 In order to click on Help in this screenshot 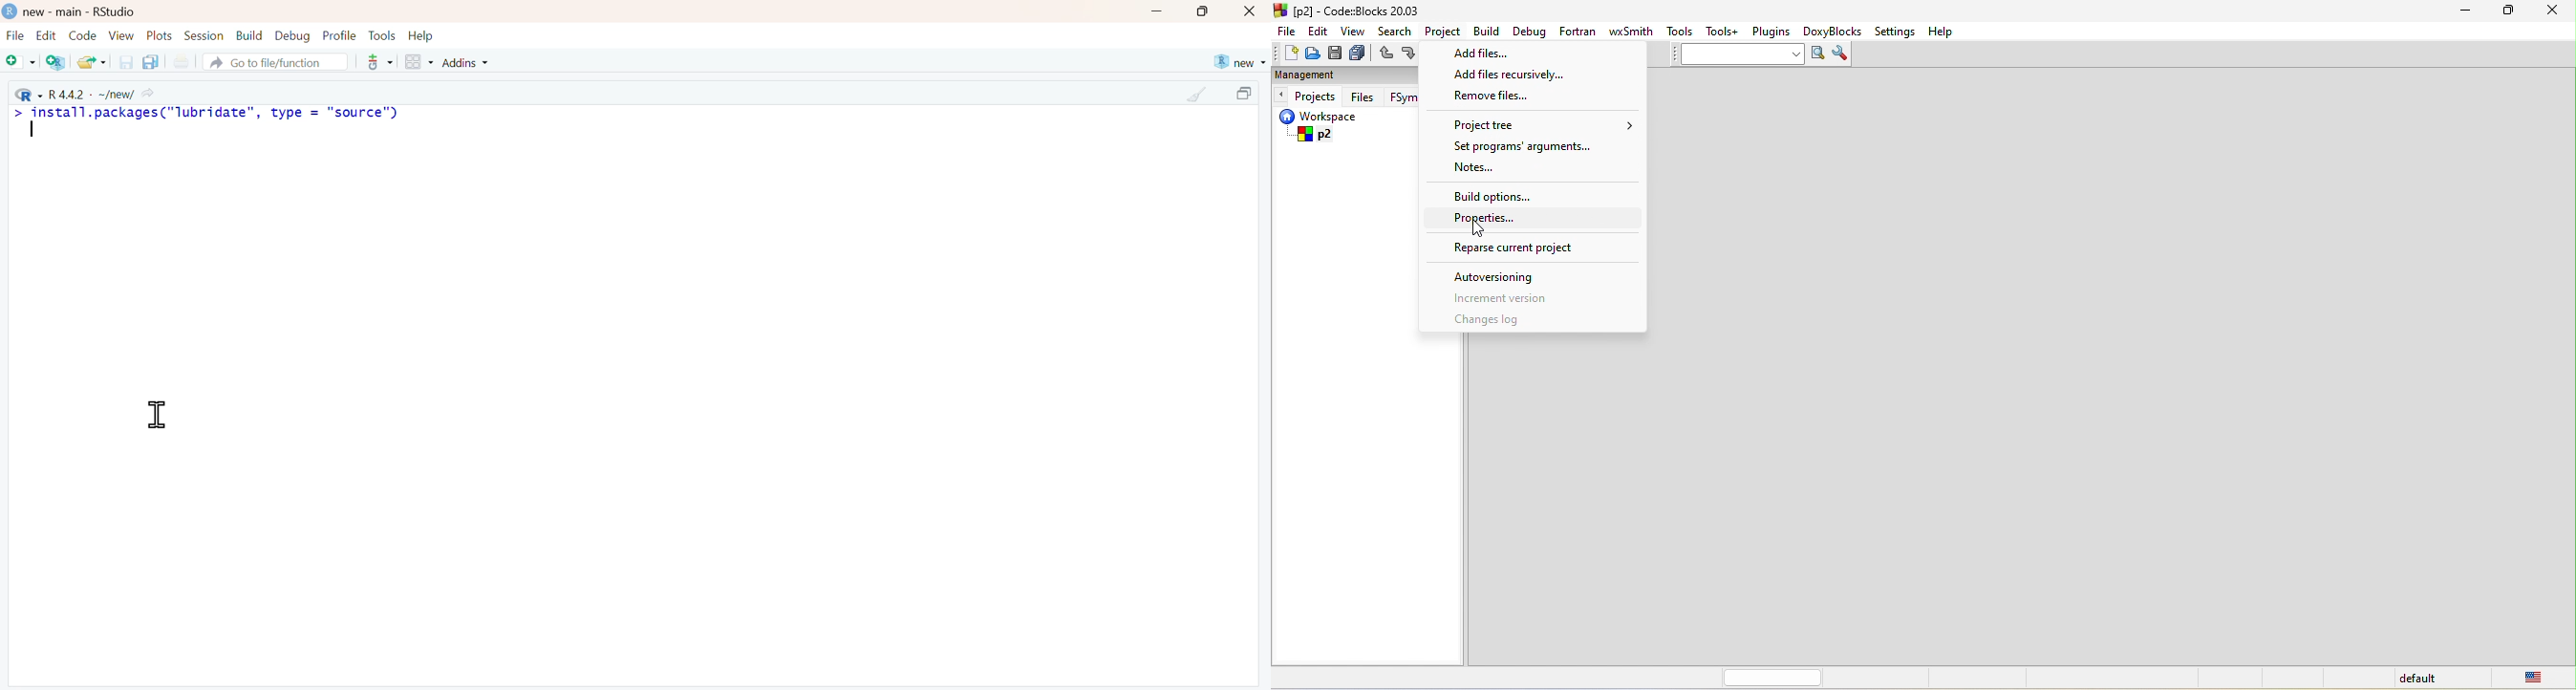, I will do `click(421, 36)`.